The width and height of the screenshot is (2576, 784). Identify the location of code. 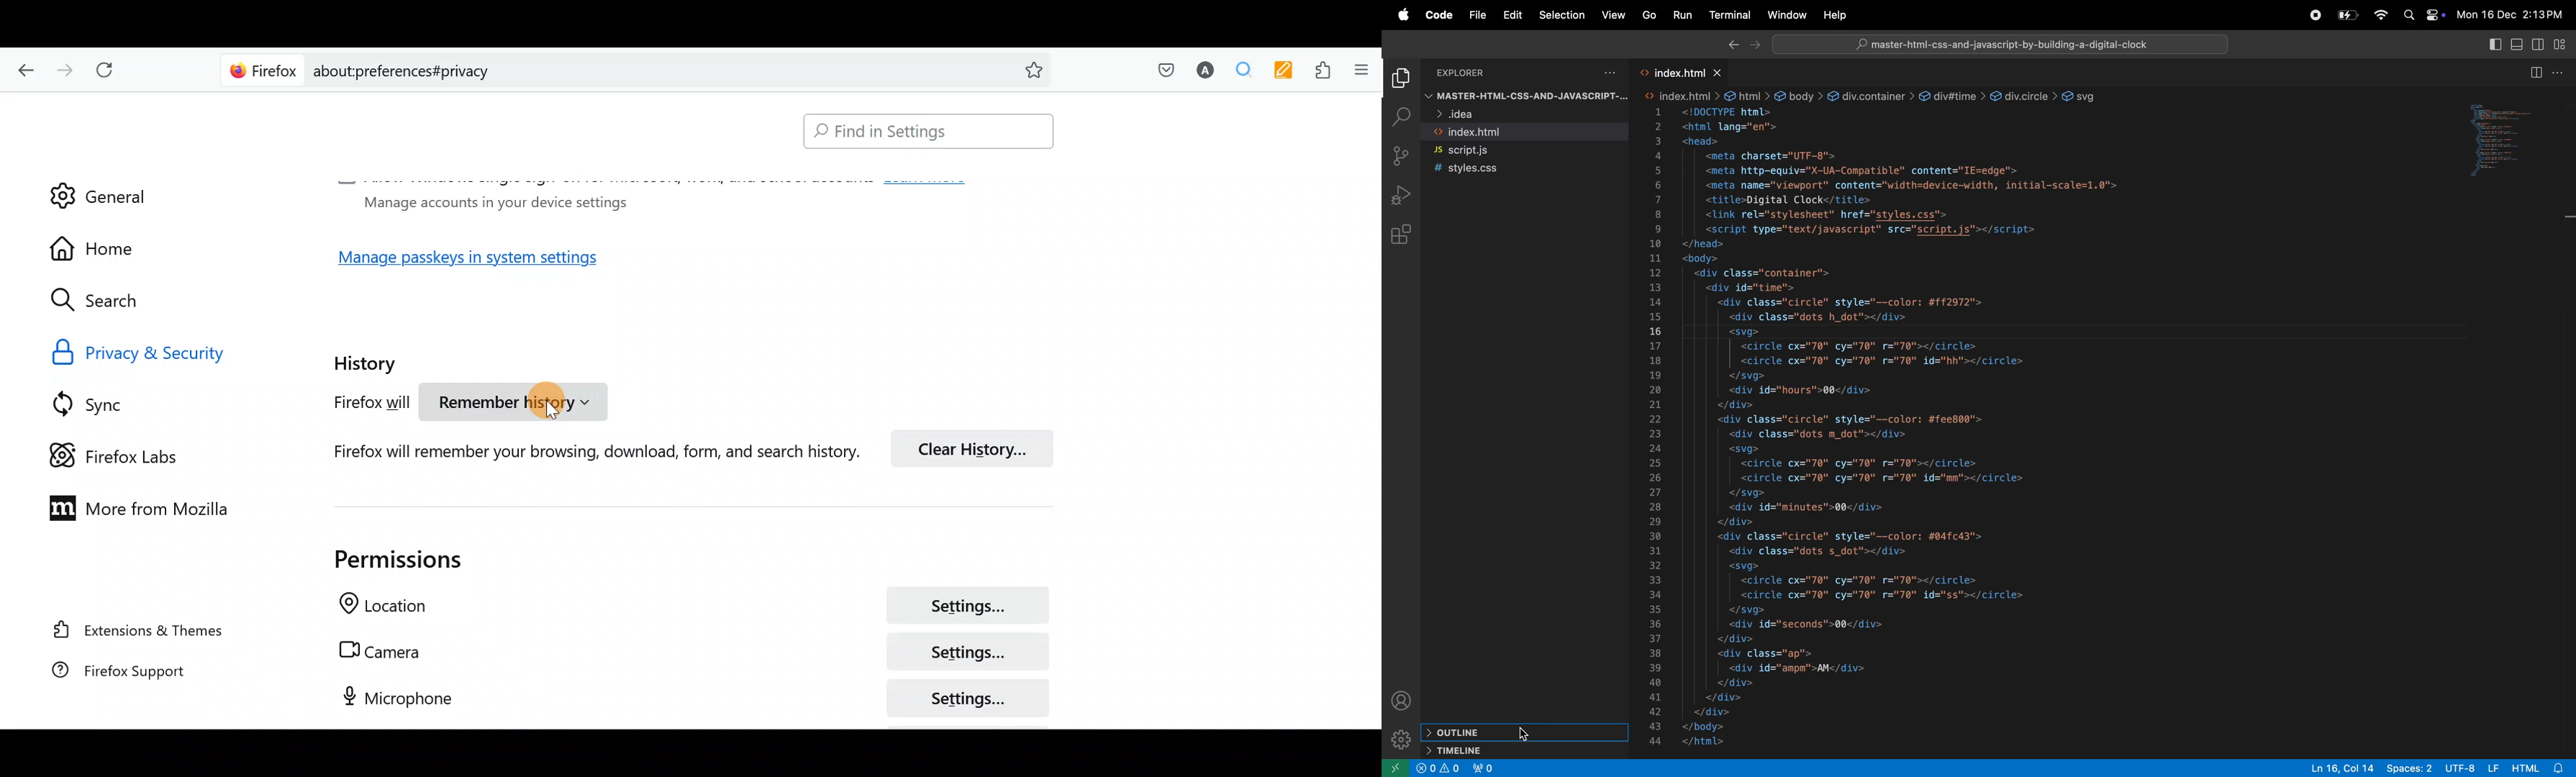
(1436, 15).